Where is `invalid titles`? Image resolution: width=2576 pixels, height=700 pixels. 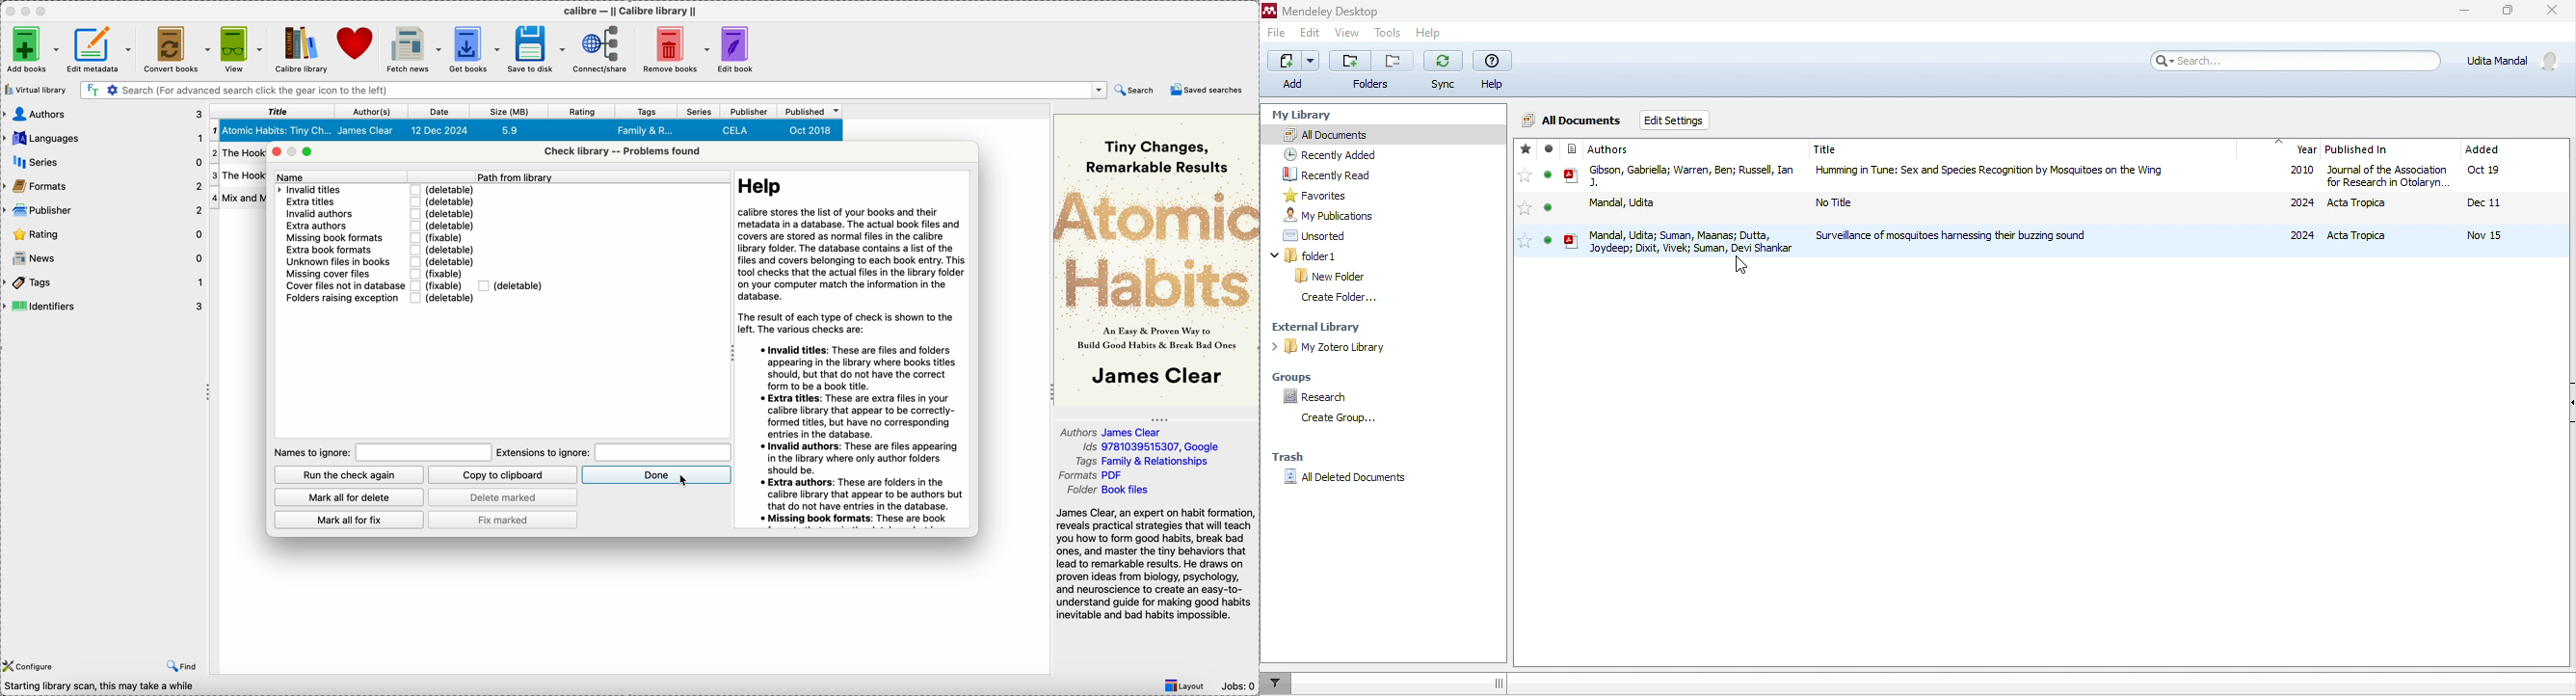
invalid titles is located at coordinates (328, 190).